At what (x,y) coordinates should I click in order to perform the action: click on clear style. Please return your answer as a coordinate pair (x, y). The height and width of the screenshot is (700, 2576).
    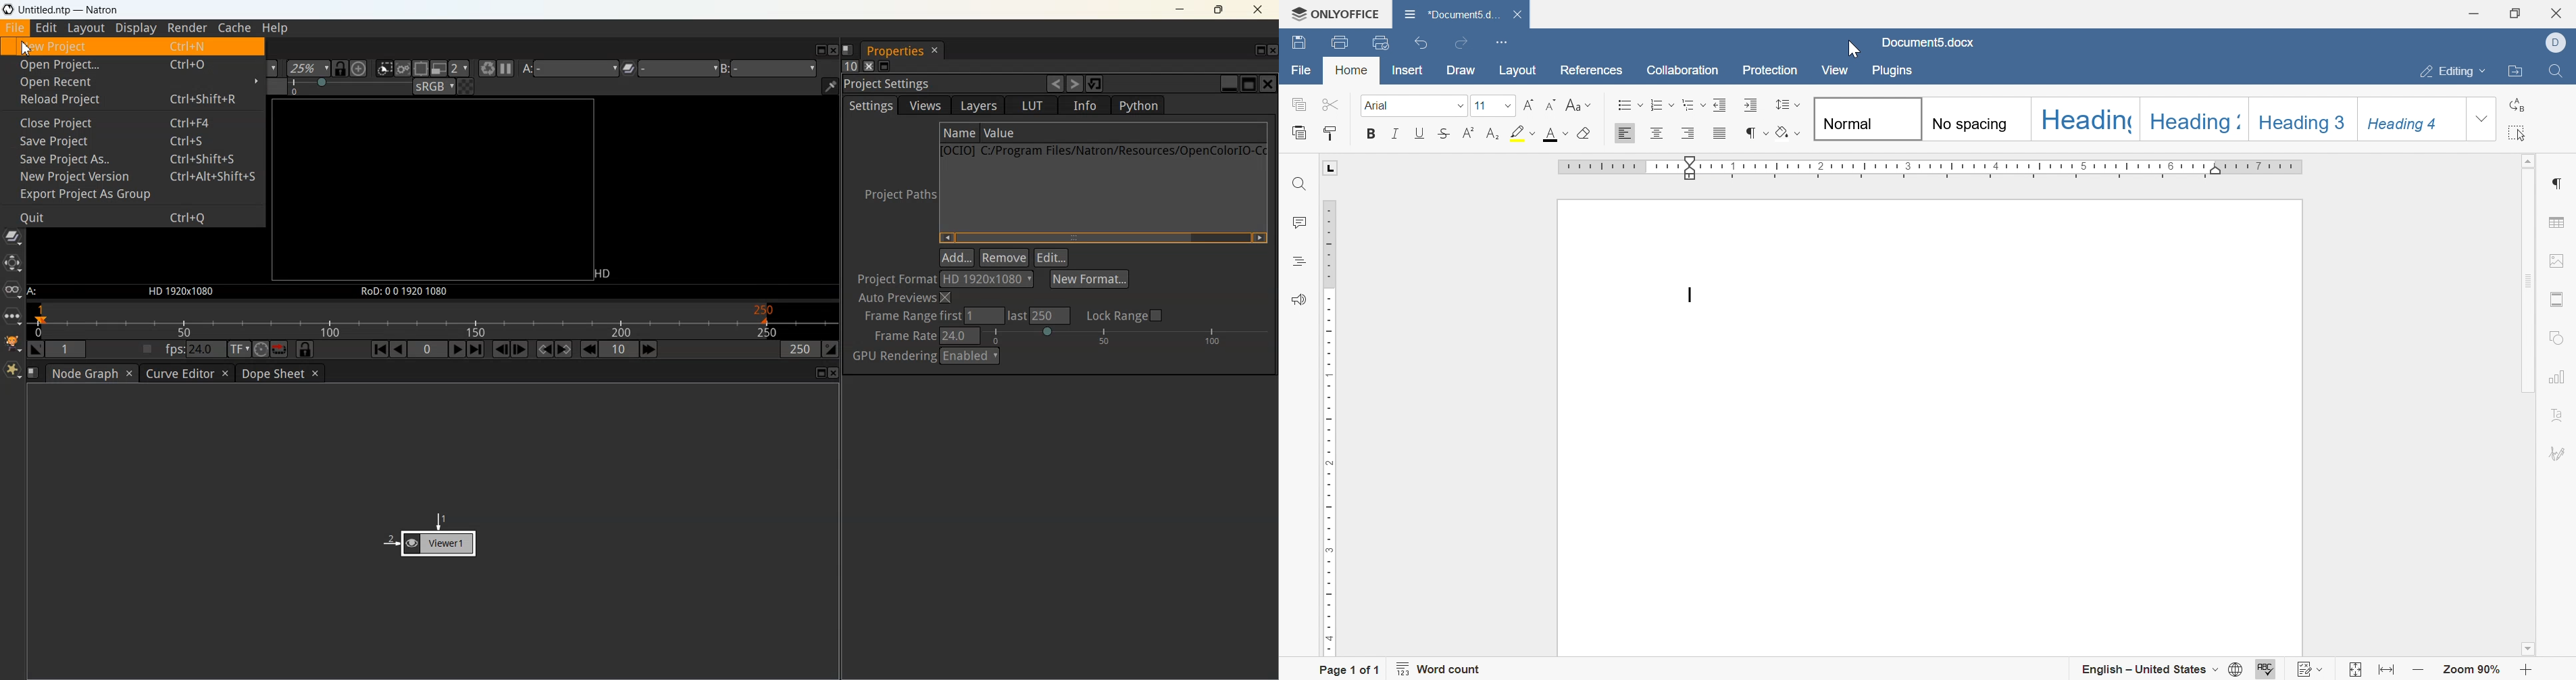
    Looking at the image, I should click on (1586, 132).